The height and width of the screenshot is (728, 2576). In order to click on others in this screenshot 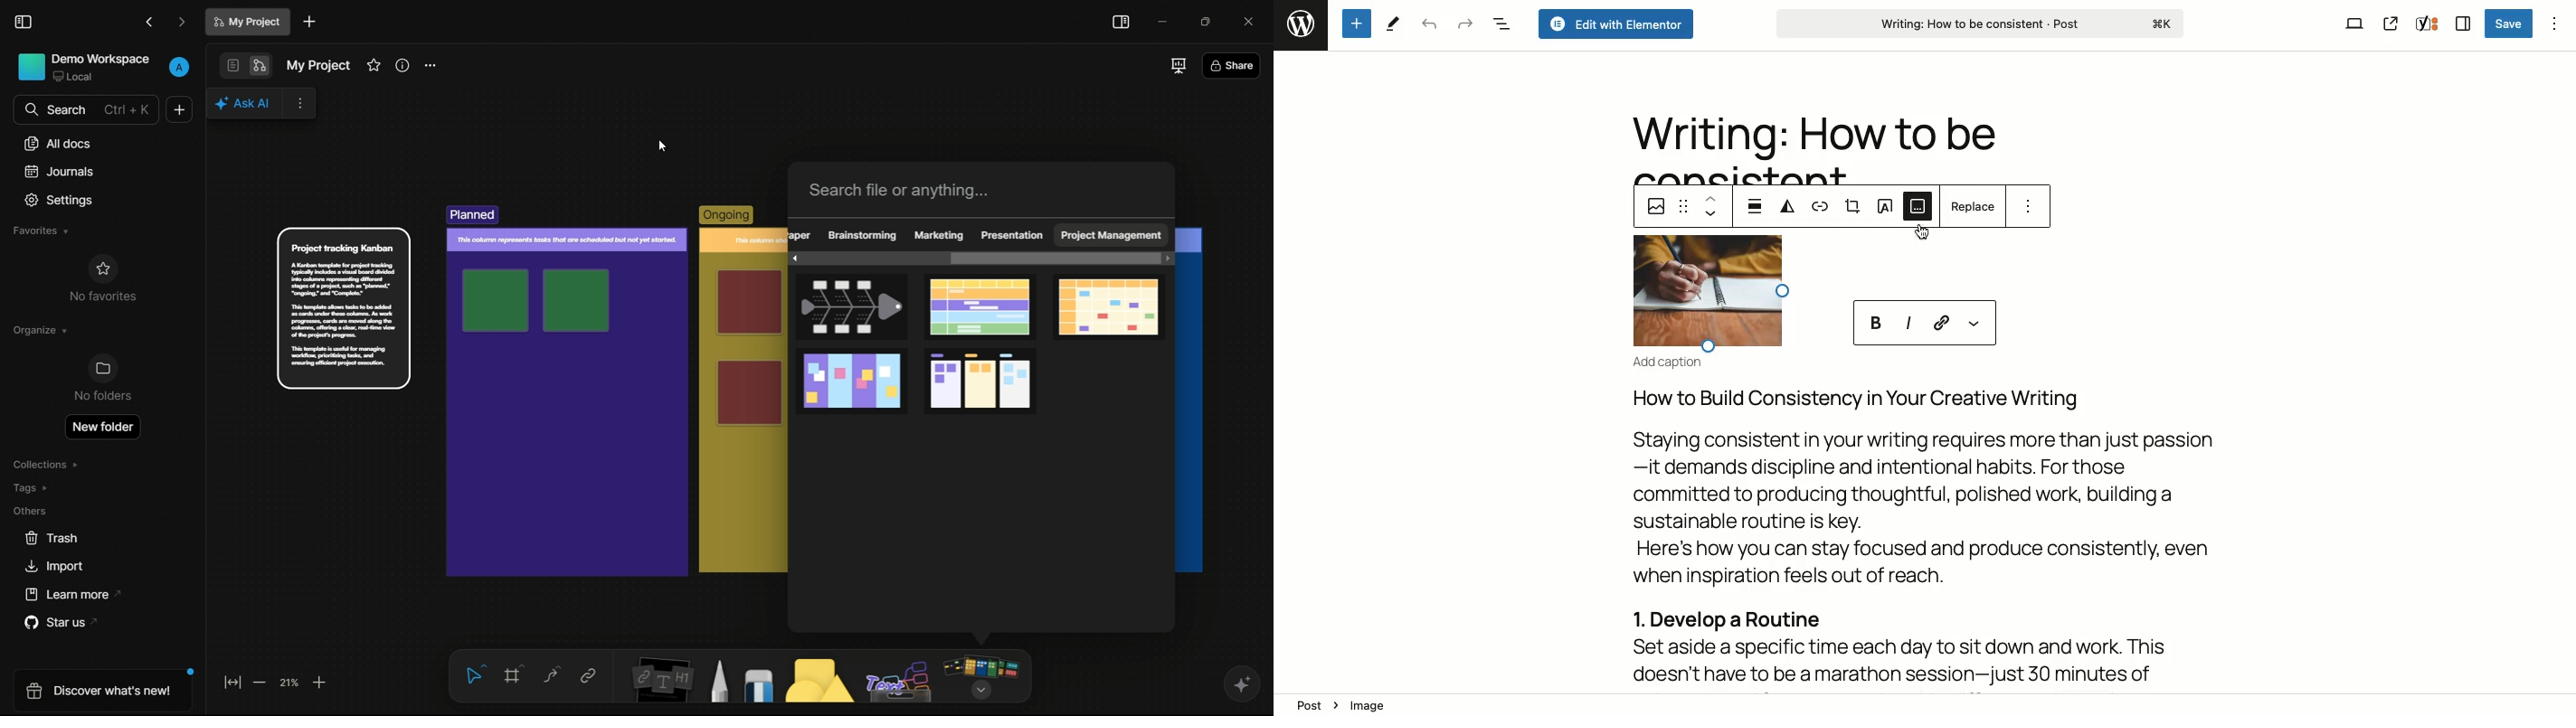, I will do `click(29, 510)`.